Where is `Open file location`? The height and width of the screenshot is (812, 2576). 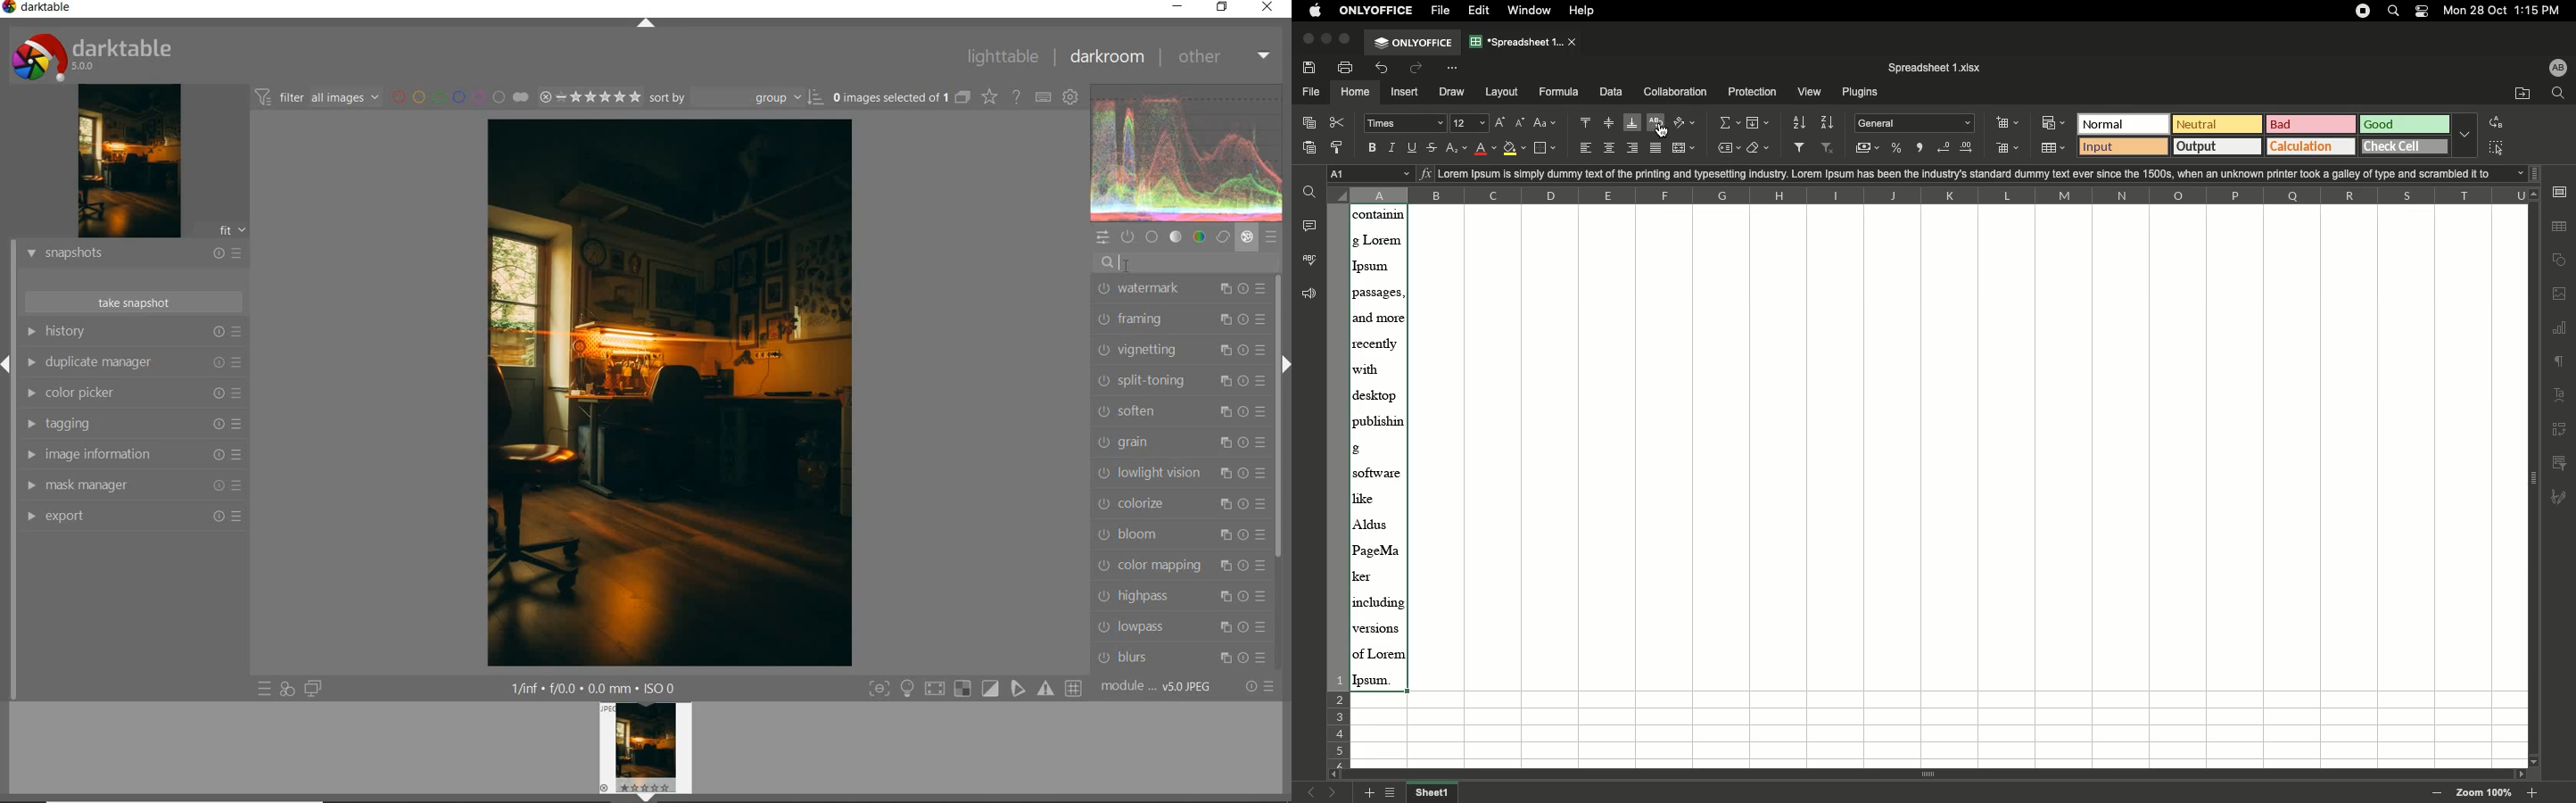
Open file location is located at coordinates (2521, 94).